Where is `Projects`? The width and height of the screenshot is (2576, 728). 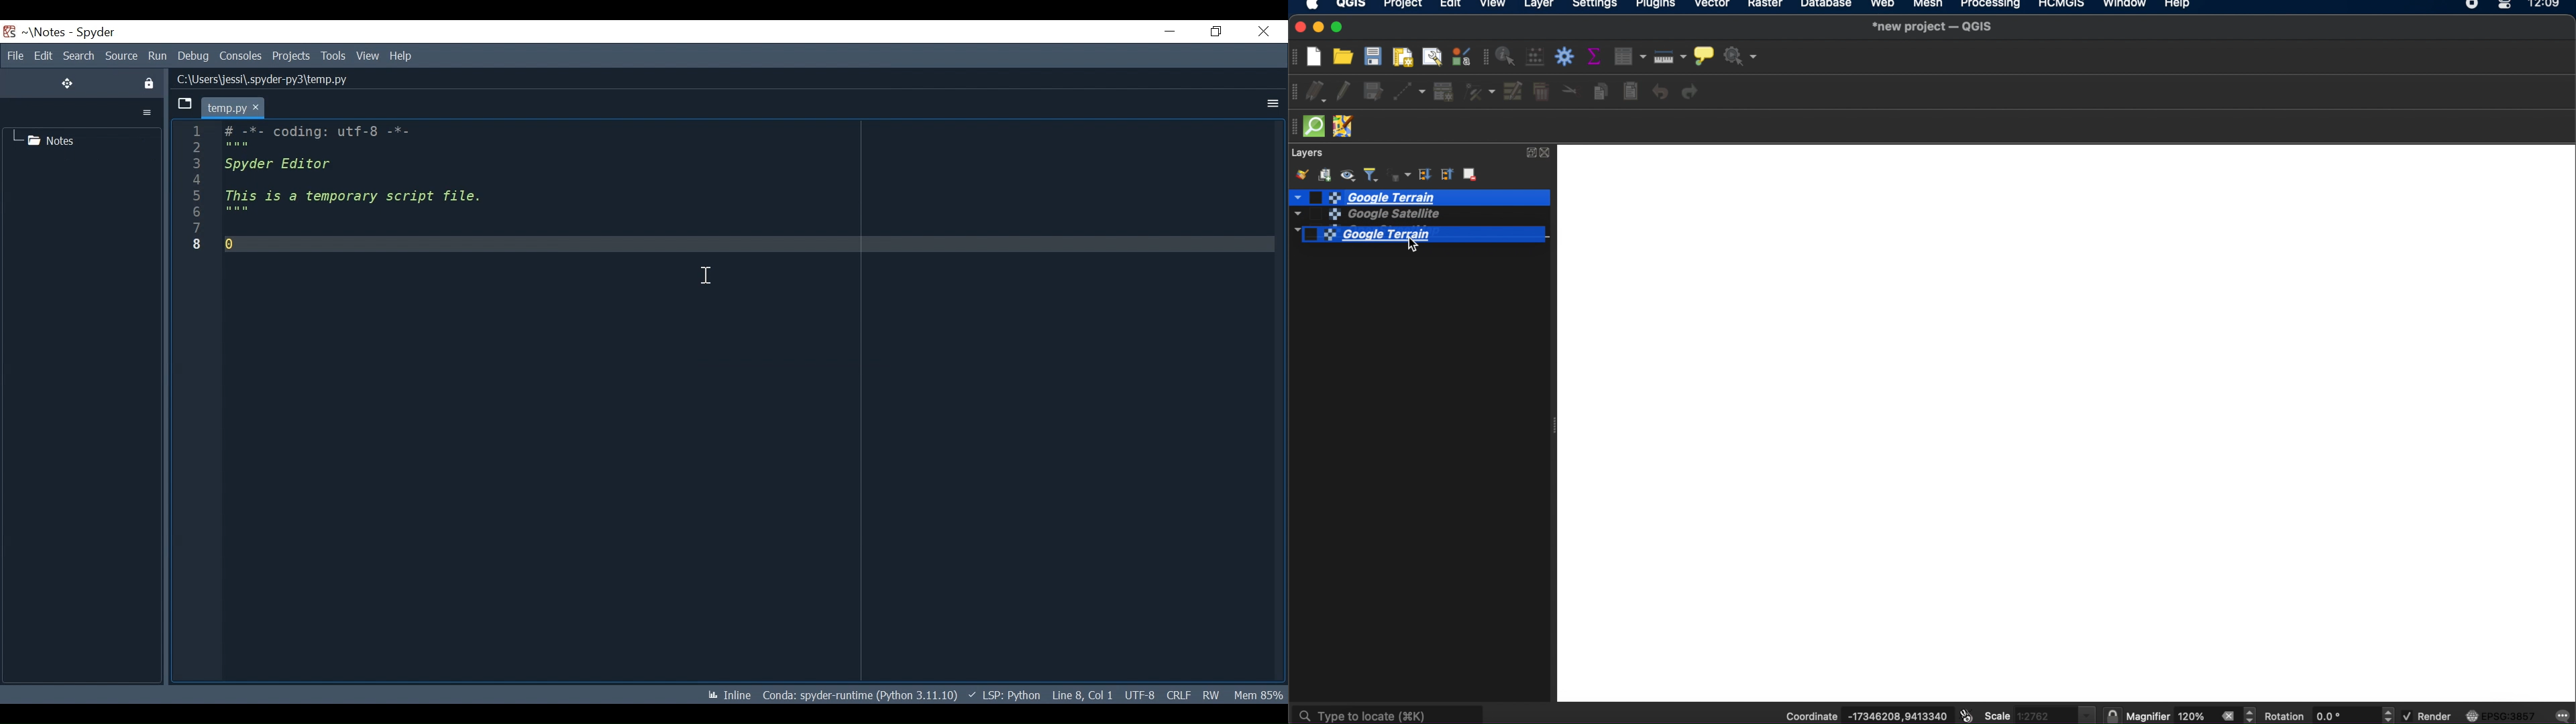 Projects is located at coordinates (292, 56).